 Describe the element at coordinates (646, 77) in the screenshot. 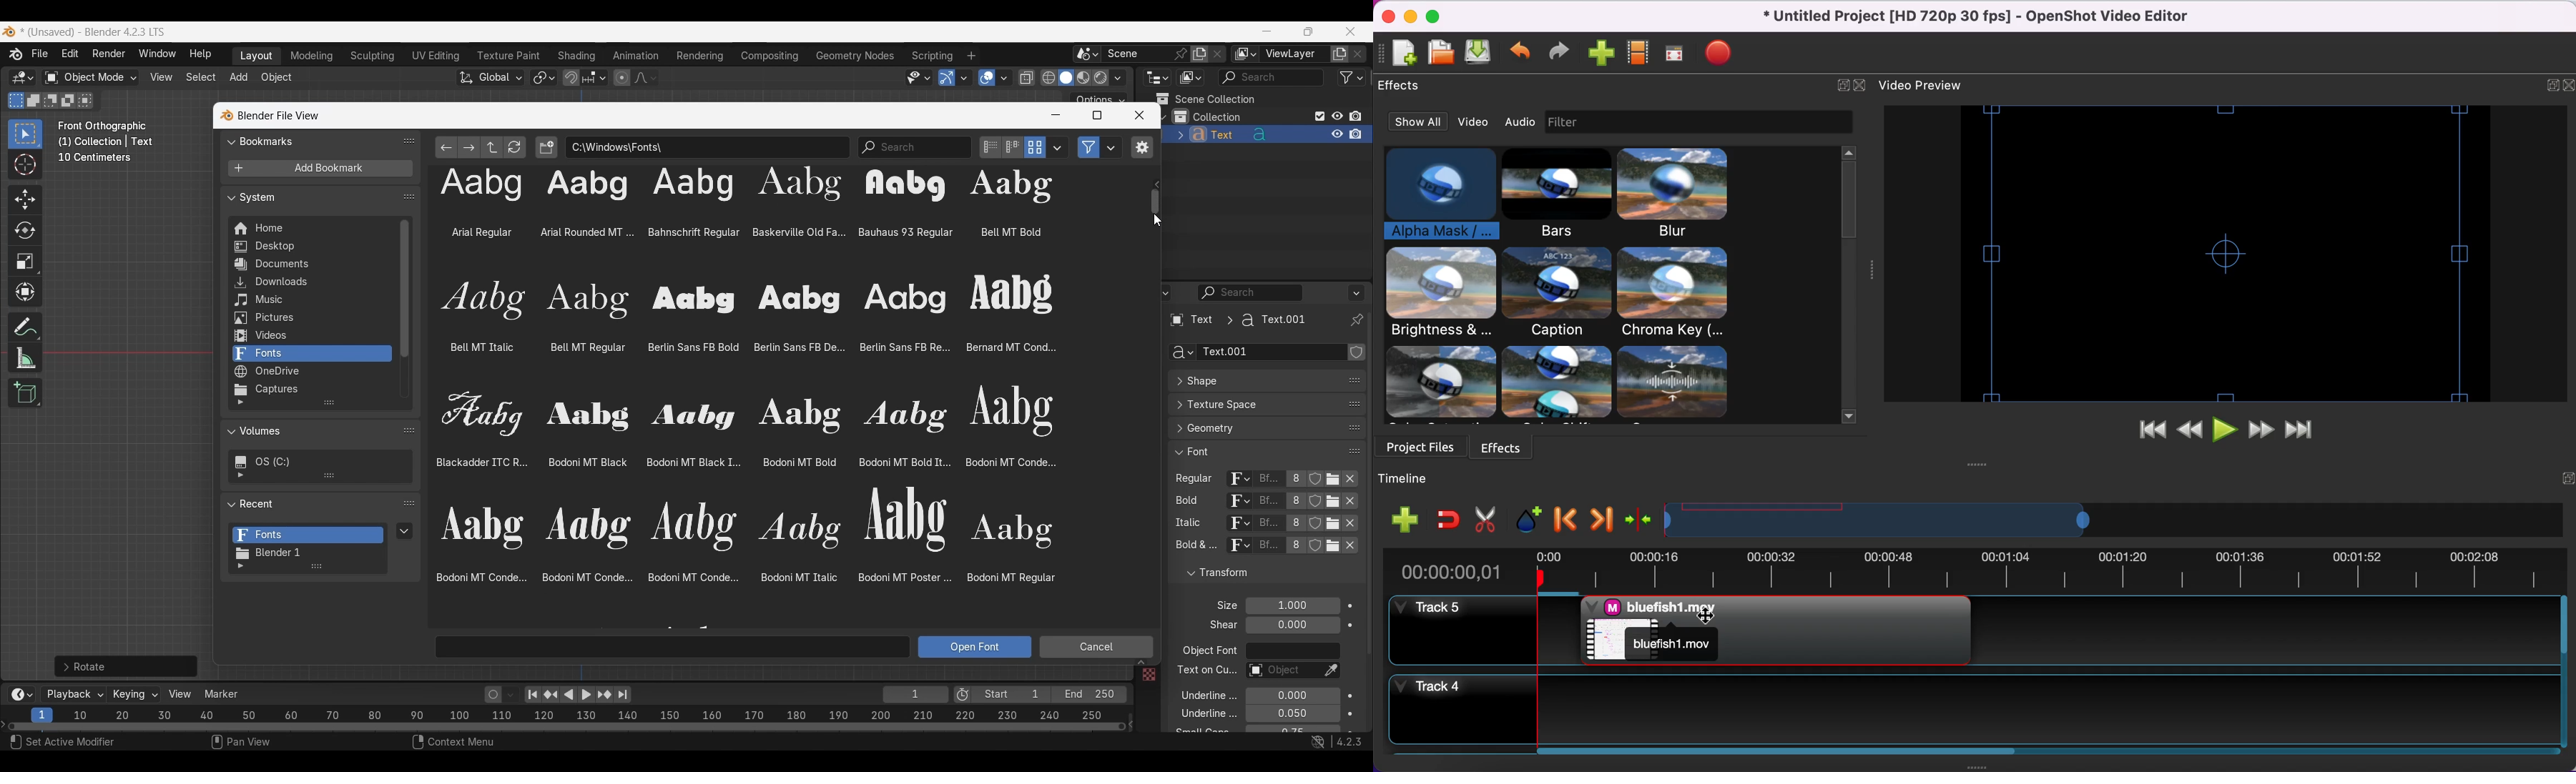

I see `Proportional editing falloff` at that location.